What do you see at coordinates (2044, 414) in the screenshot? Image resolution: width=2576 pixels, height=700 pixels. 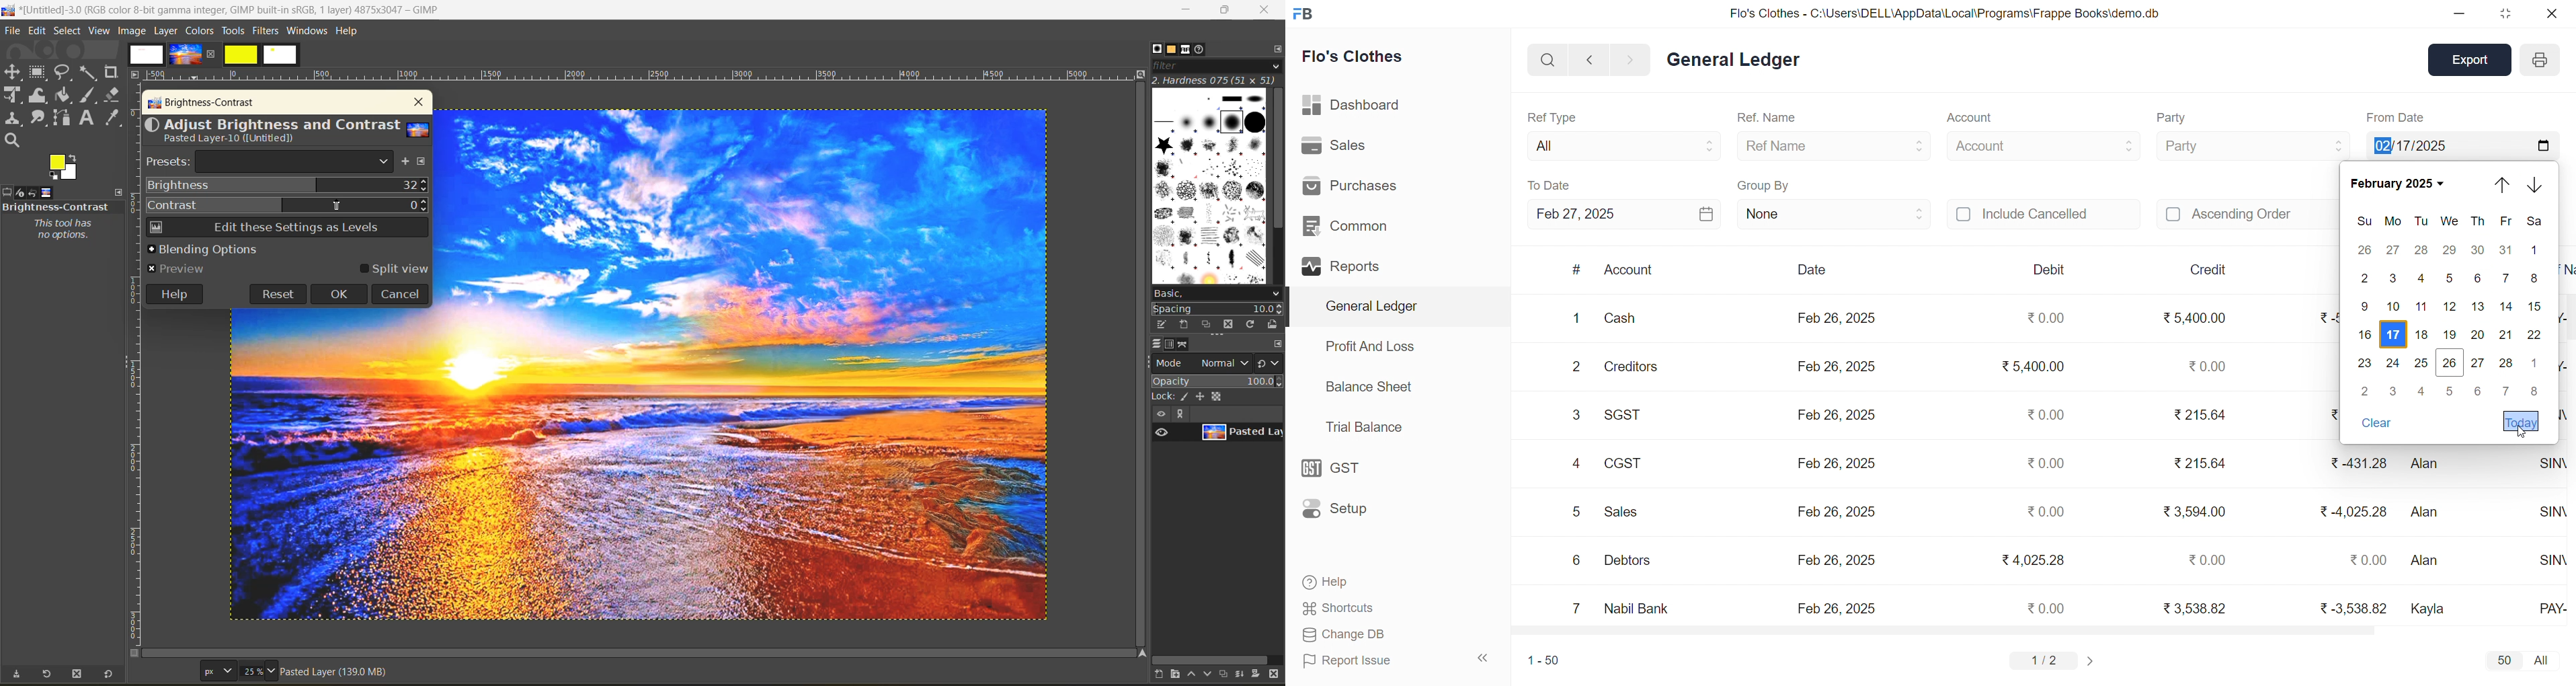 I see `₹0.00` at bounding box center [2044, 414].